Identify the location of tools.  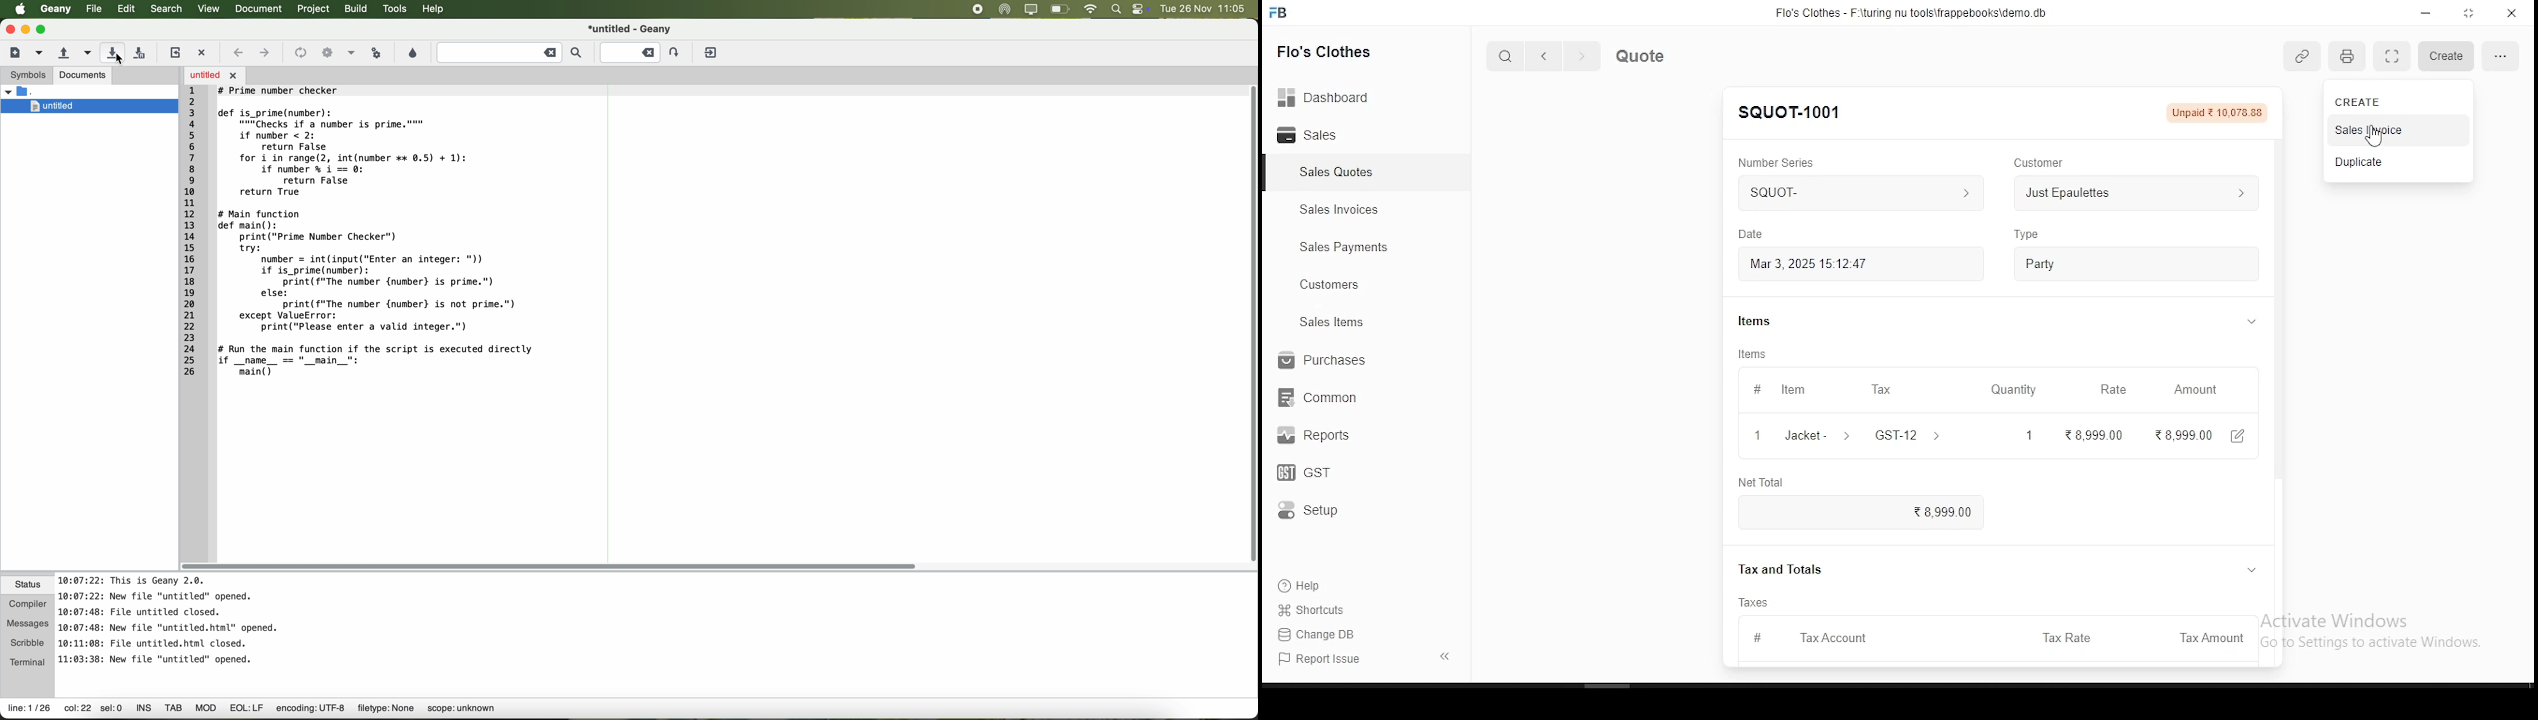
(396, 10).